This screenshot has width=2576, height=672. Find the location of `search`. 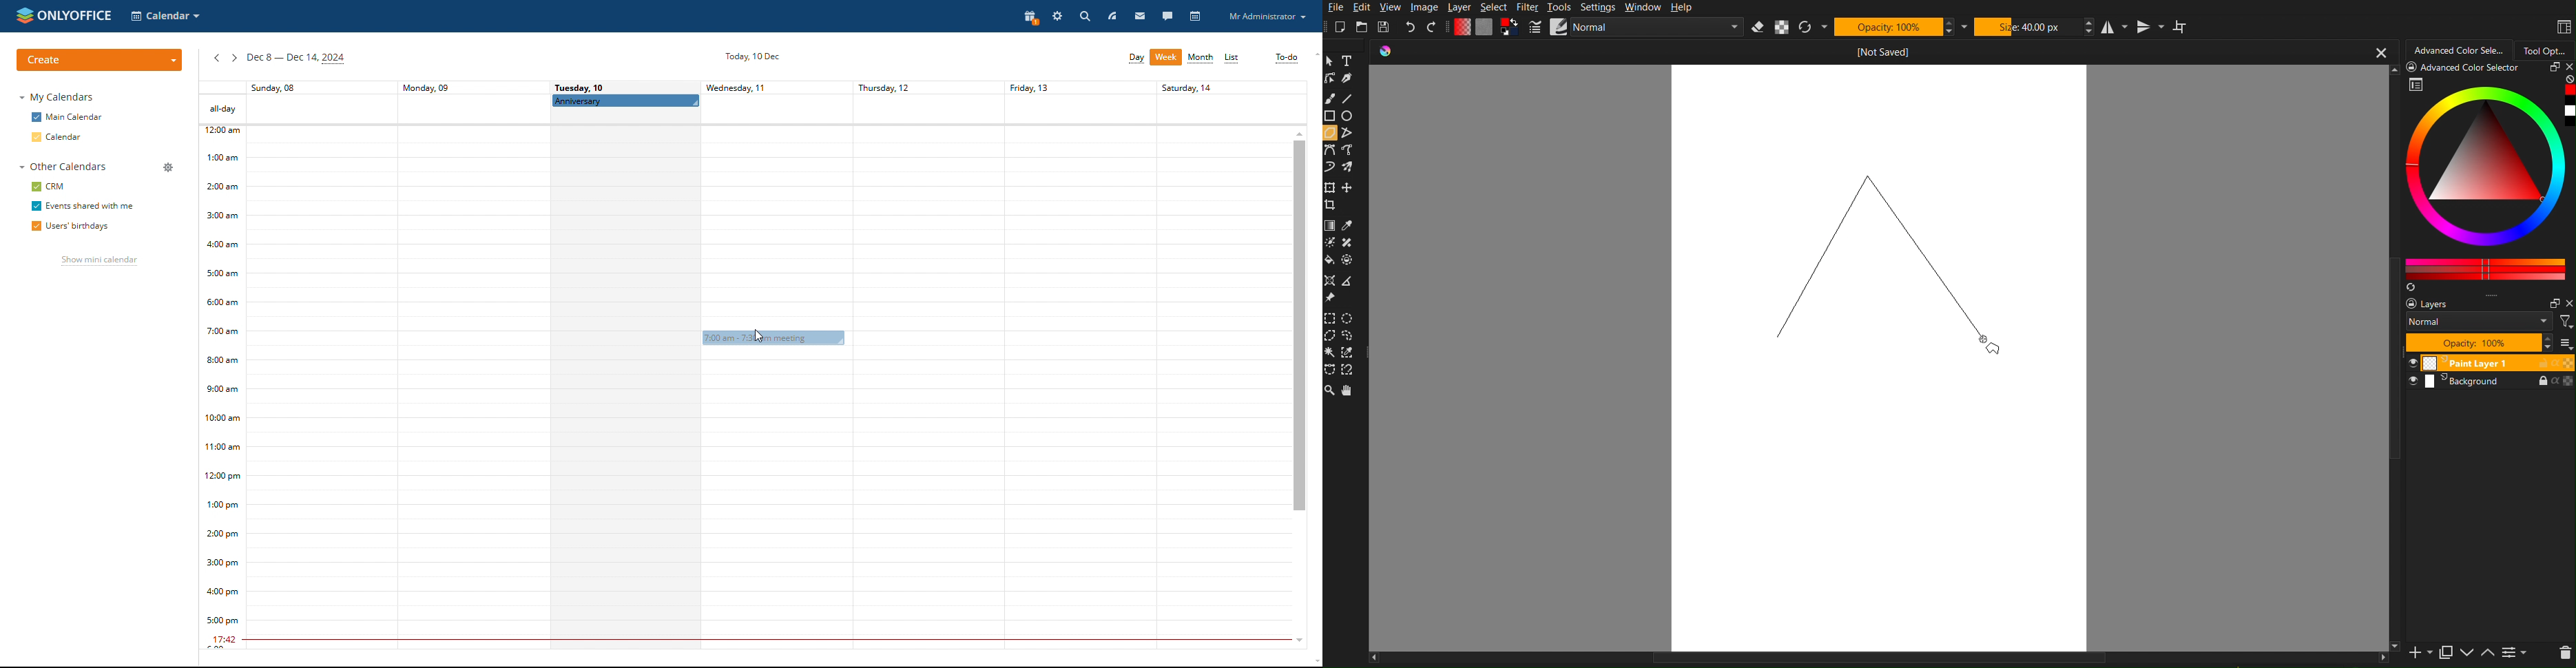

search is located at coordinates (1084, 16).